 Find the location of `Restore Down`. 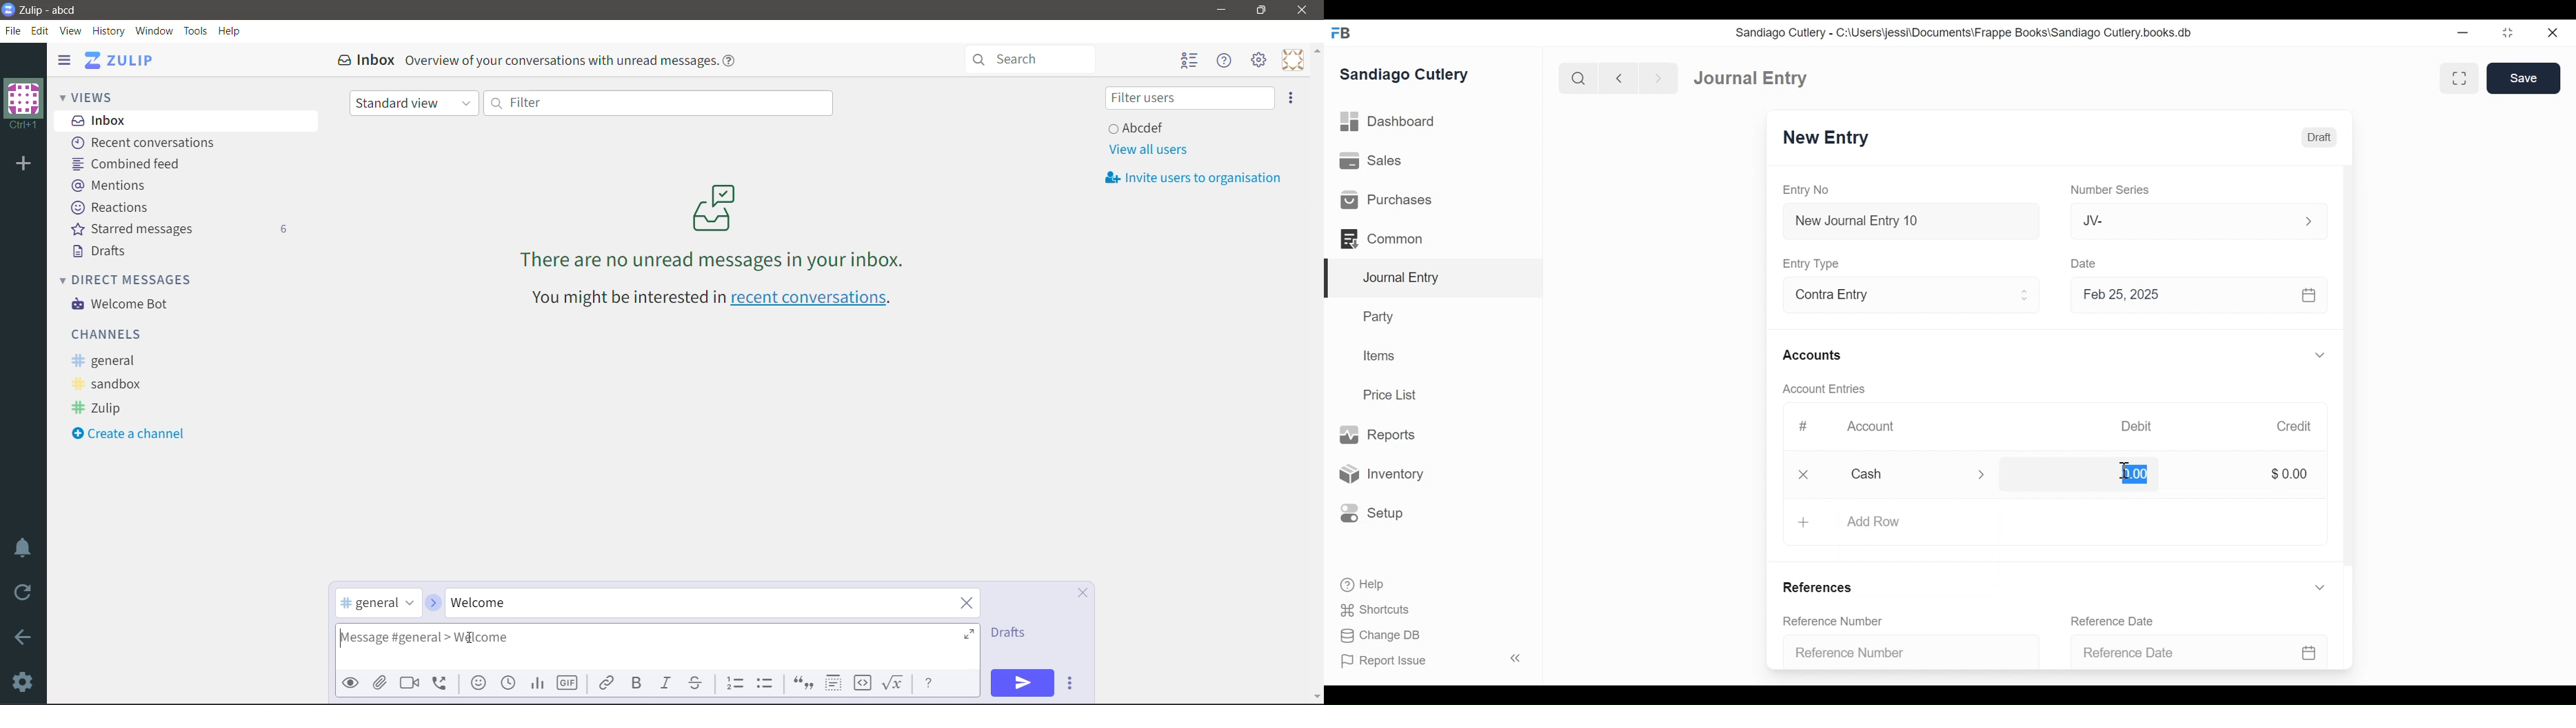

Restore Down is located at coordinates (1261, 10).